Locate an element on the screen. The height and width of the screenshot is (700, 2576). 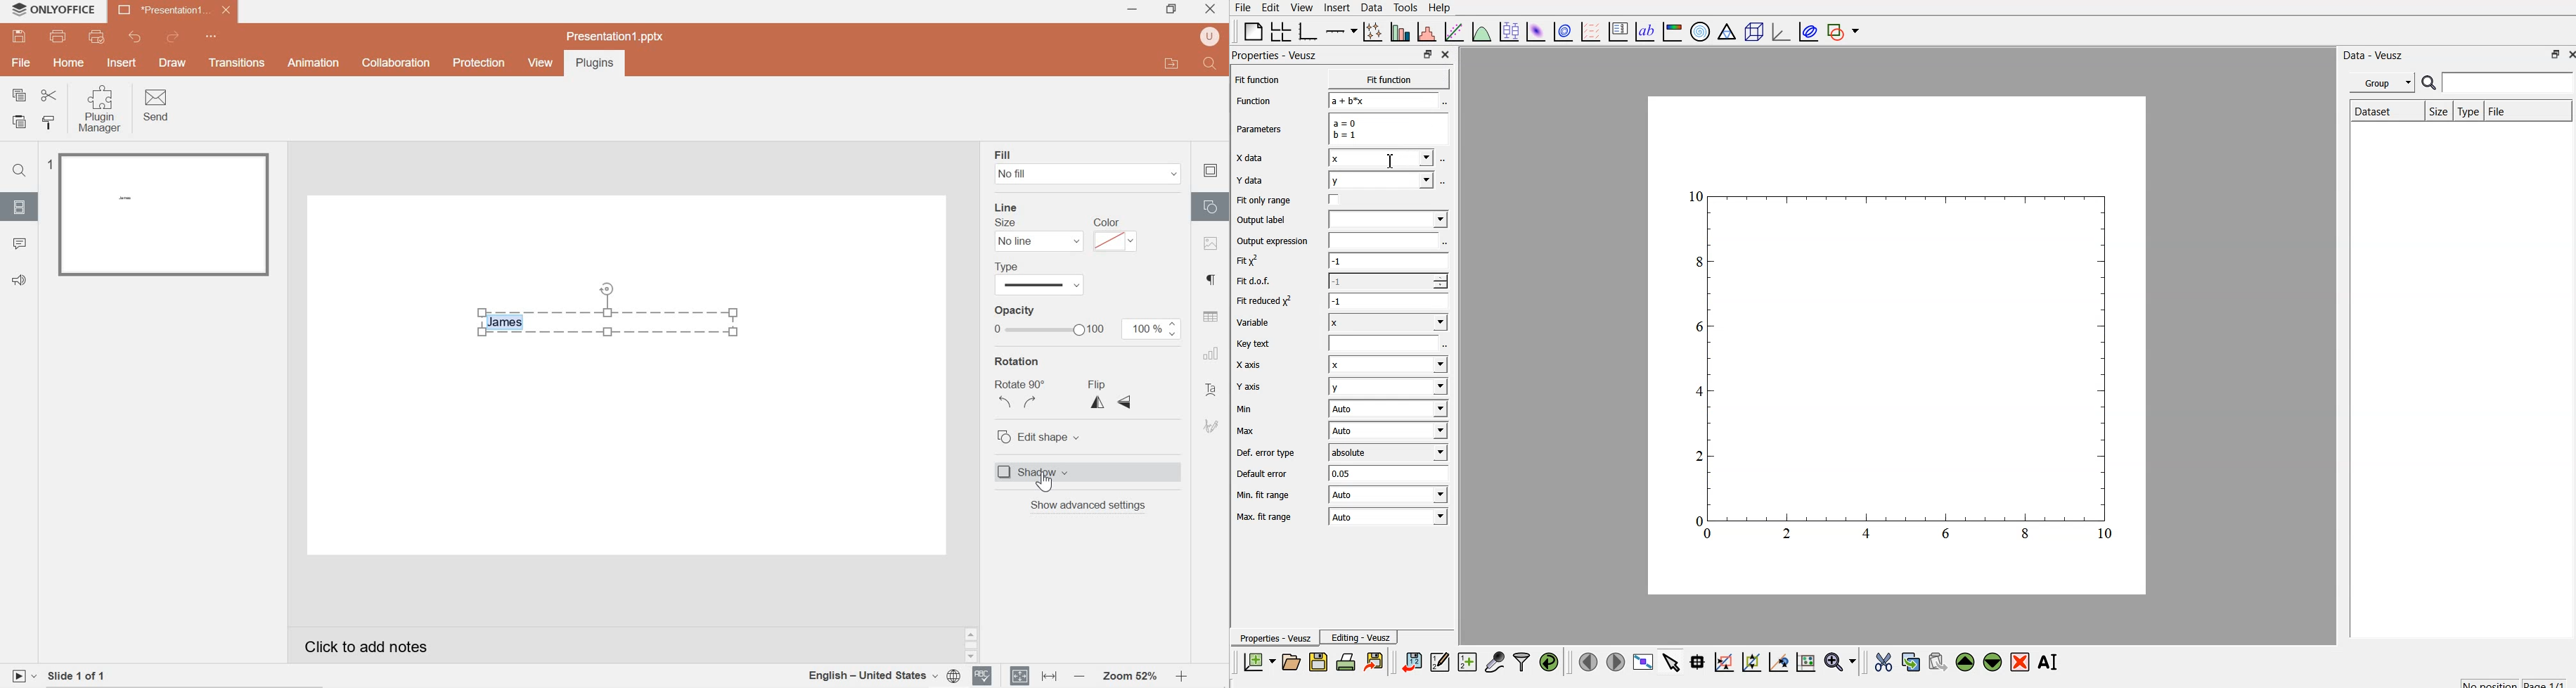
No fill is located at coordinates (1086, 174).